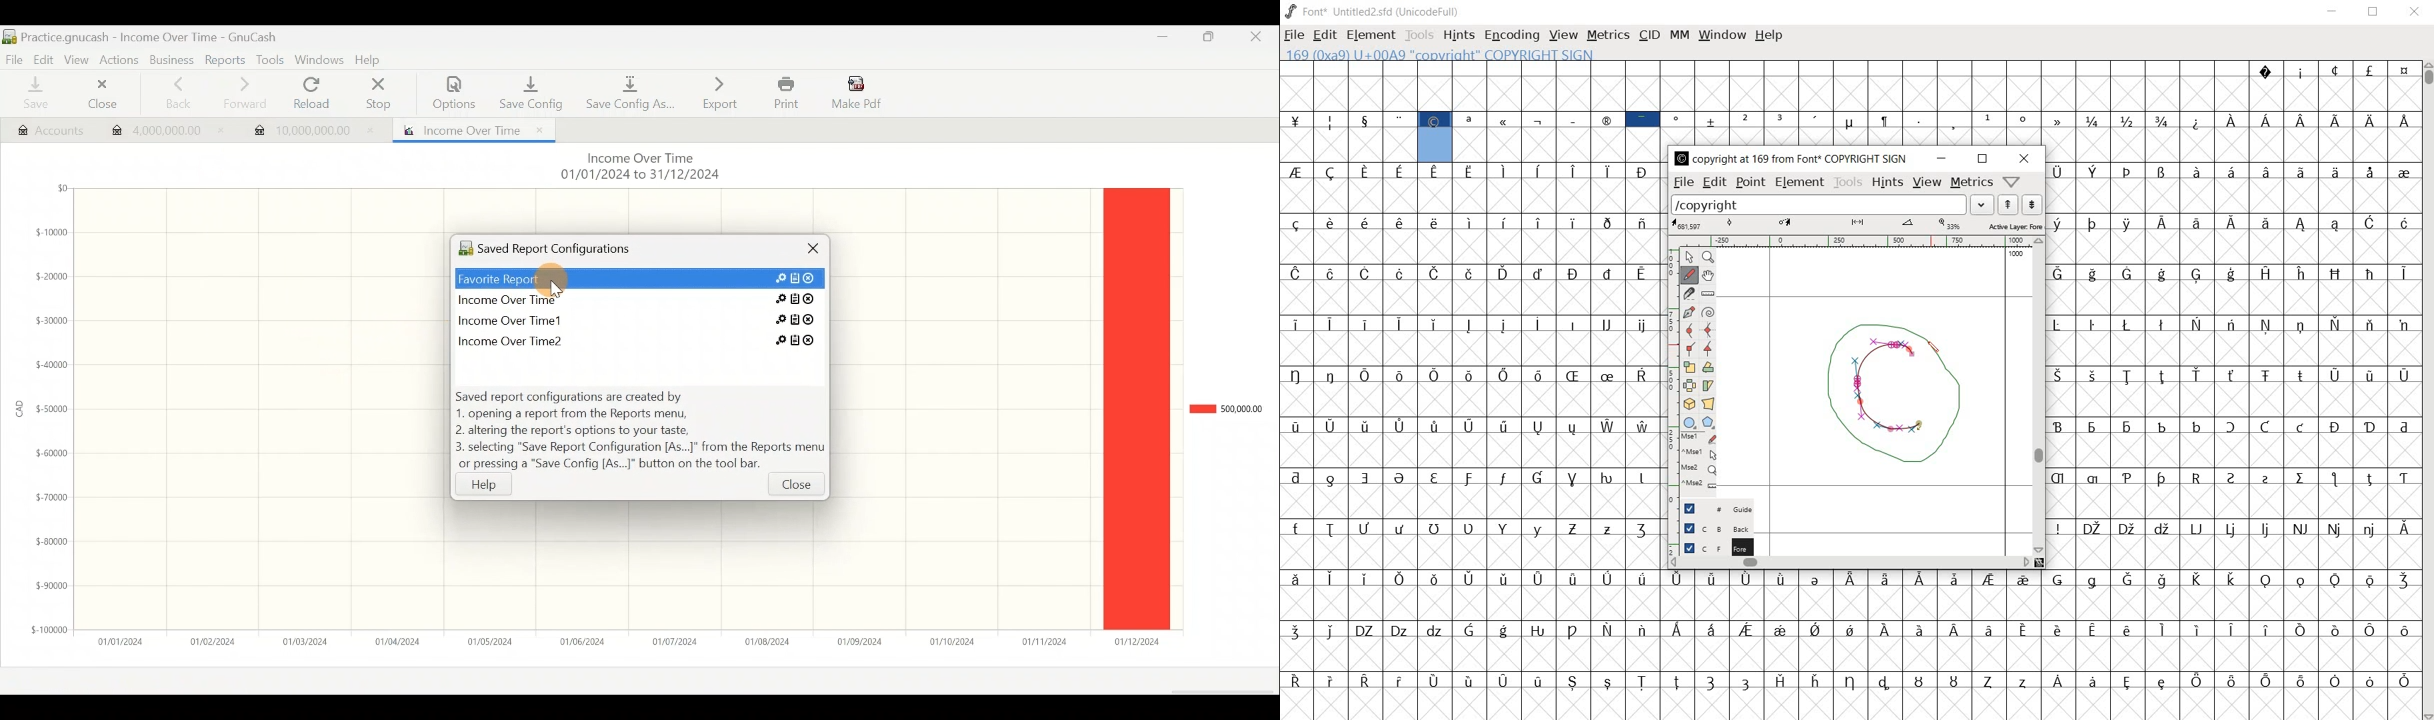  What do you see at coordinates (1697, 463) in the screenshot?
I see `mse1 mse1 mse2 mse2` at bounding box center [1697, 463].